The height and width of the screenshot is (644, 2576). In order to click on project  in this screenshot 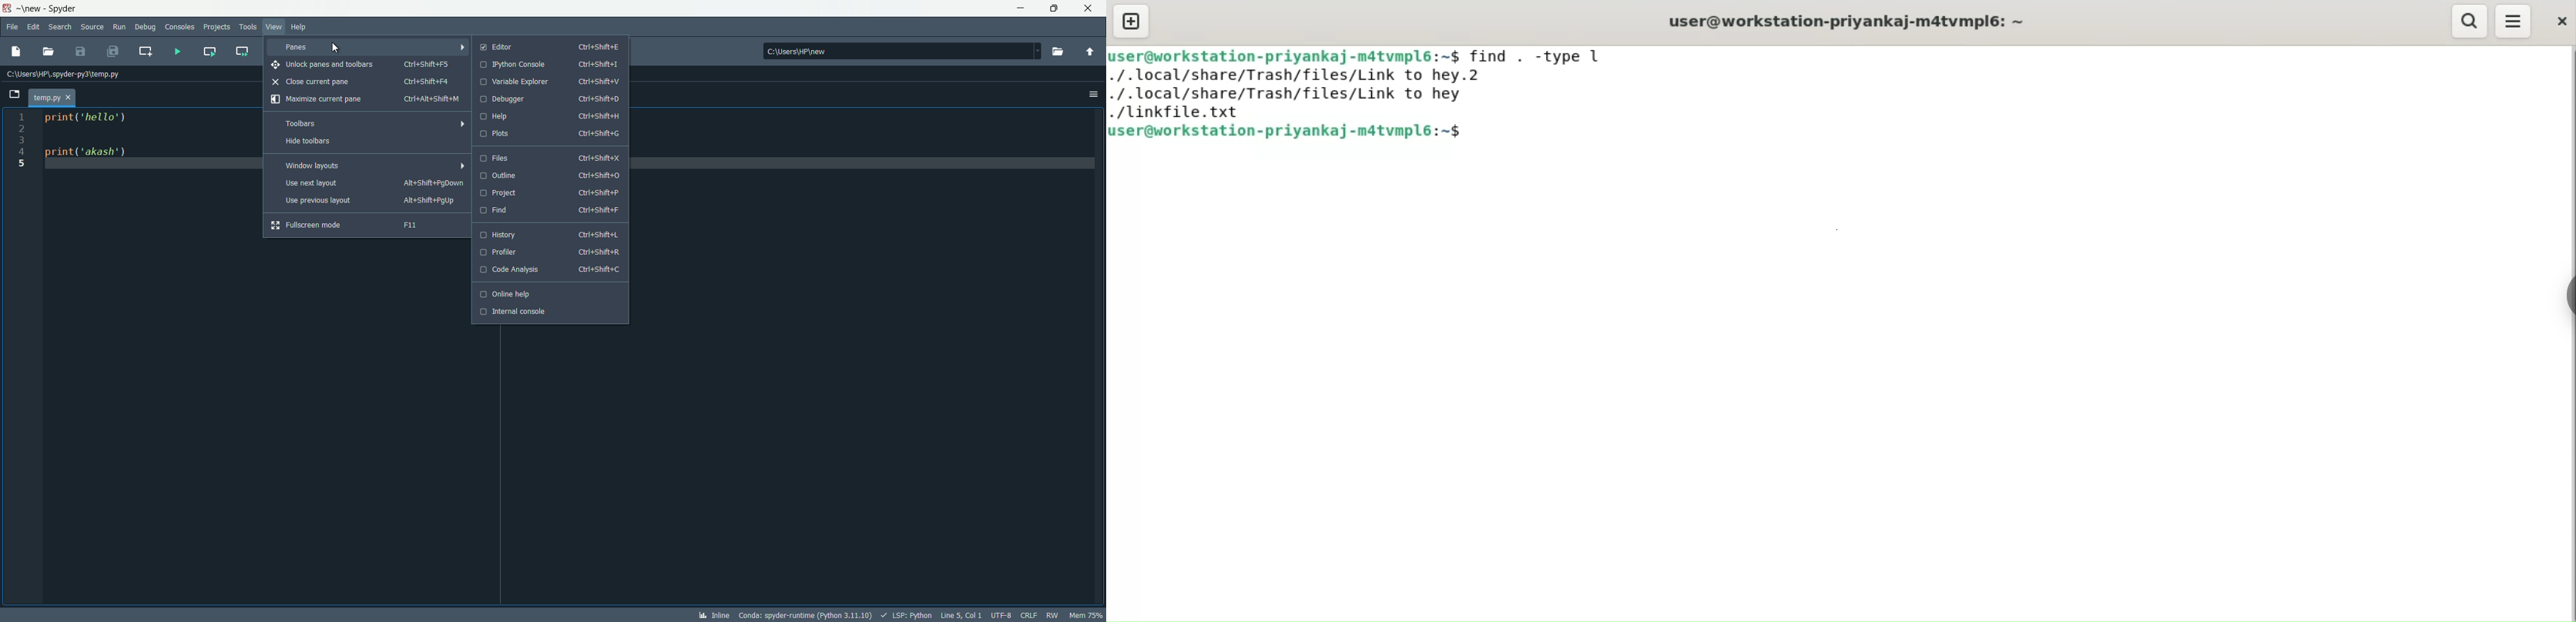, I will do `click(550, 192)`.